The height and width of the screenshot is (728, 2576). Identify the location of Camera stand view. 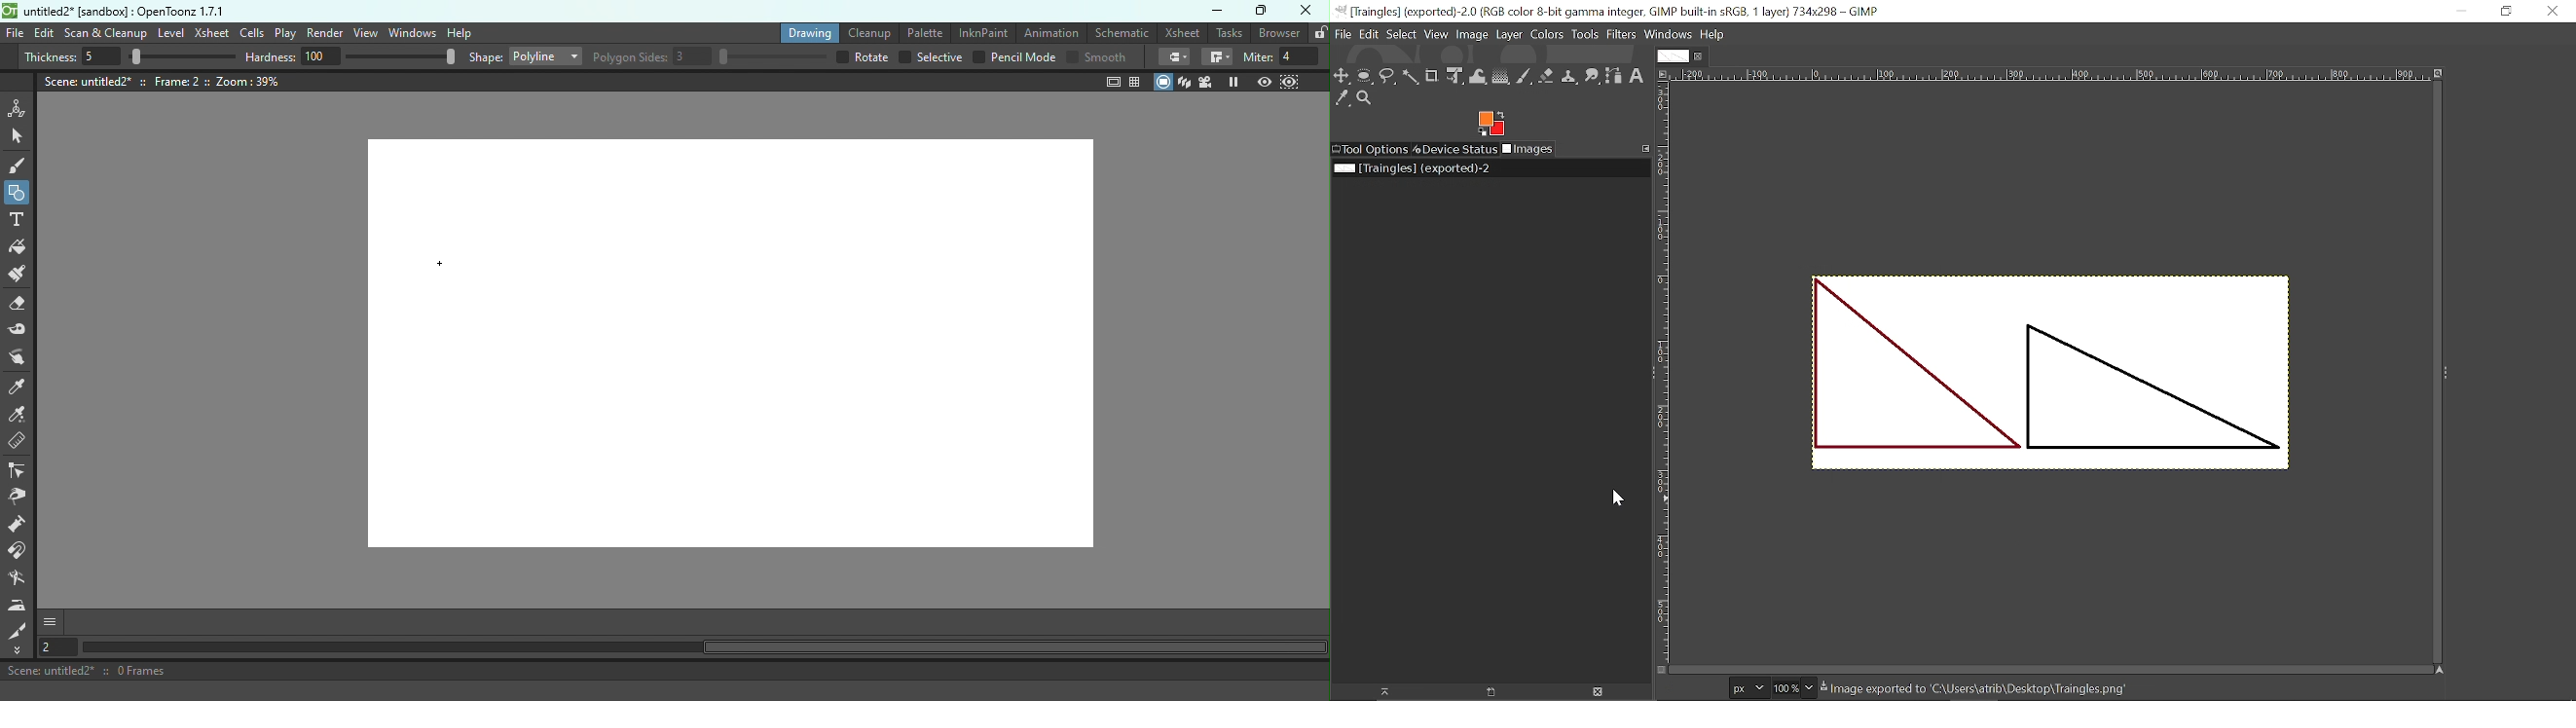
(1163, 83).